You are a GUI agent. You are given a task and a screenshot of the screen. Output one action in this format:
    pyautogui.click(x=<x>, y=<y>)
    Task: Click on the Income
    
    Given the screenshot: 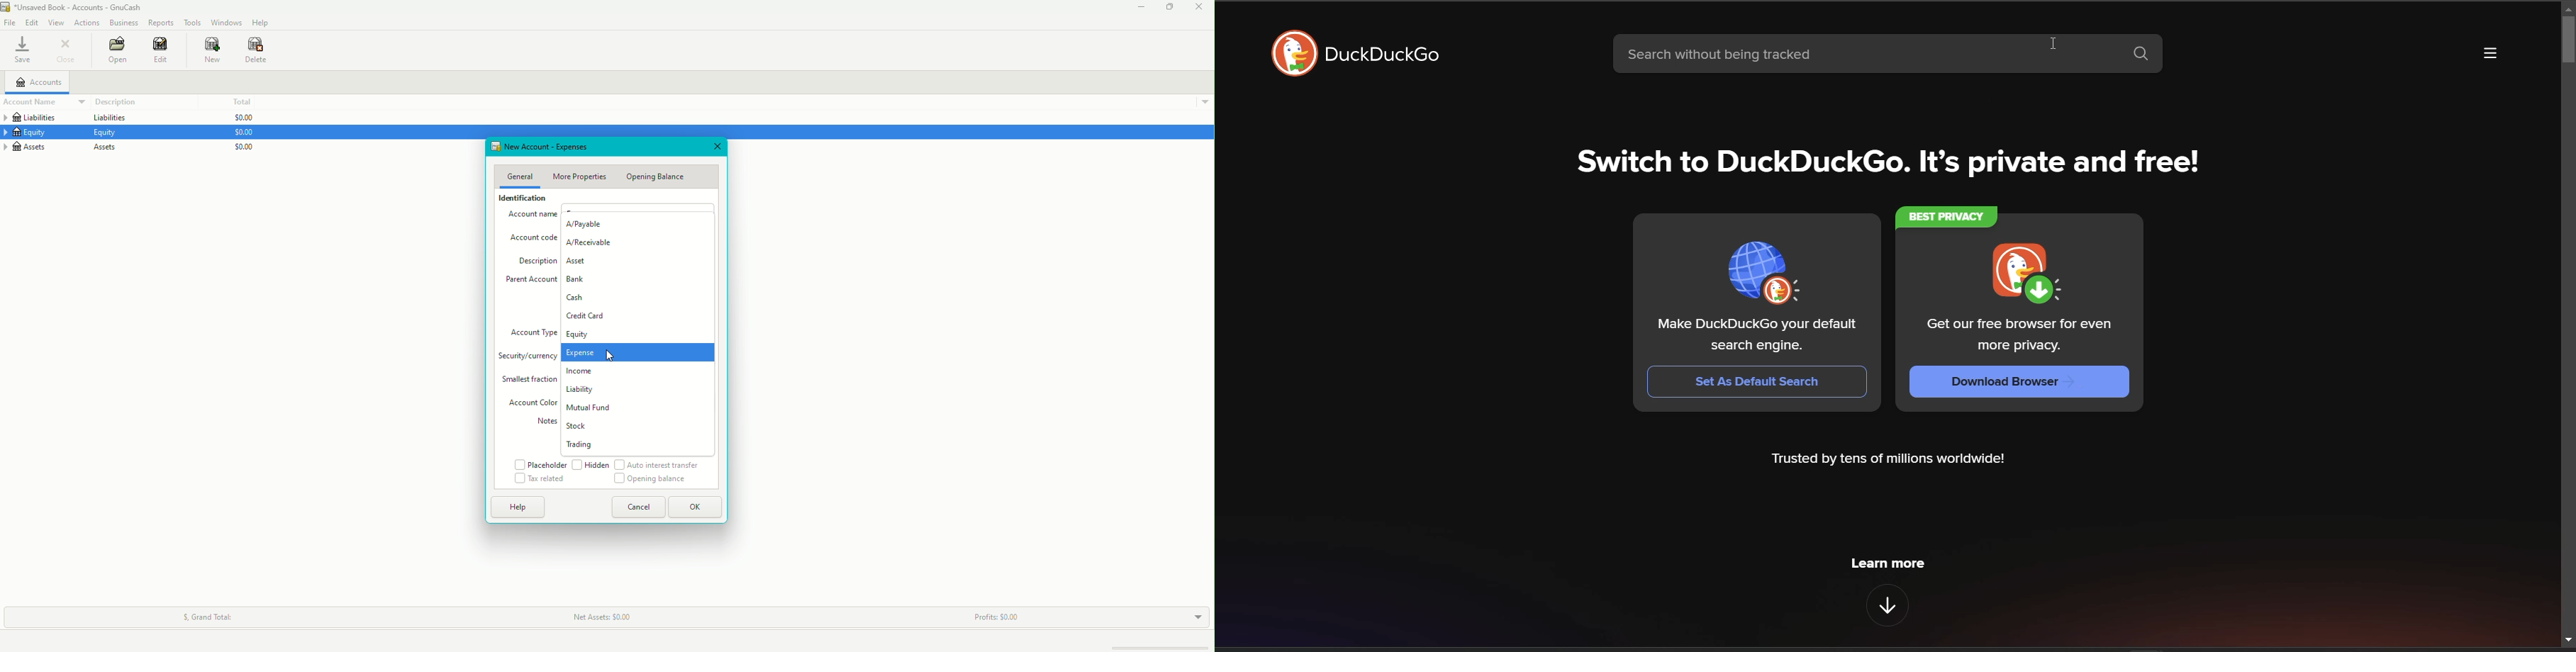 What is the action you would take?
    pyautogui.click(x=581, y=372)
    